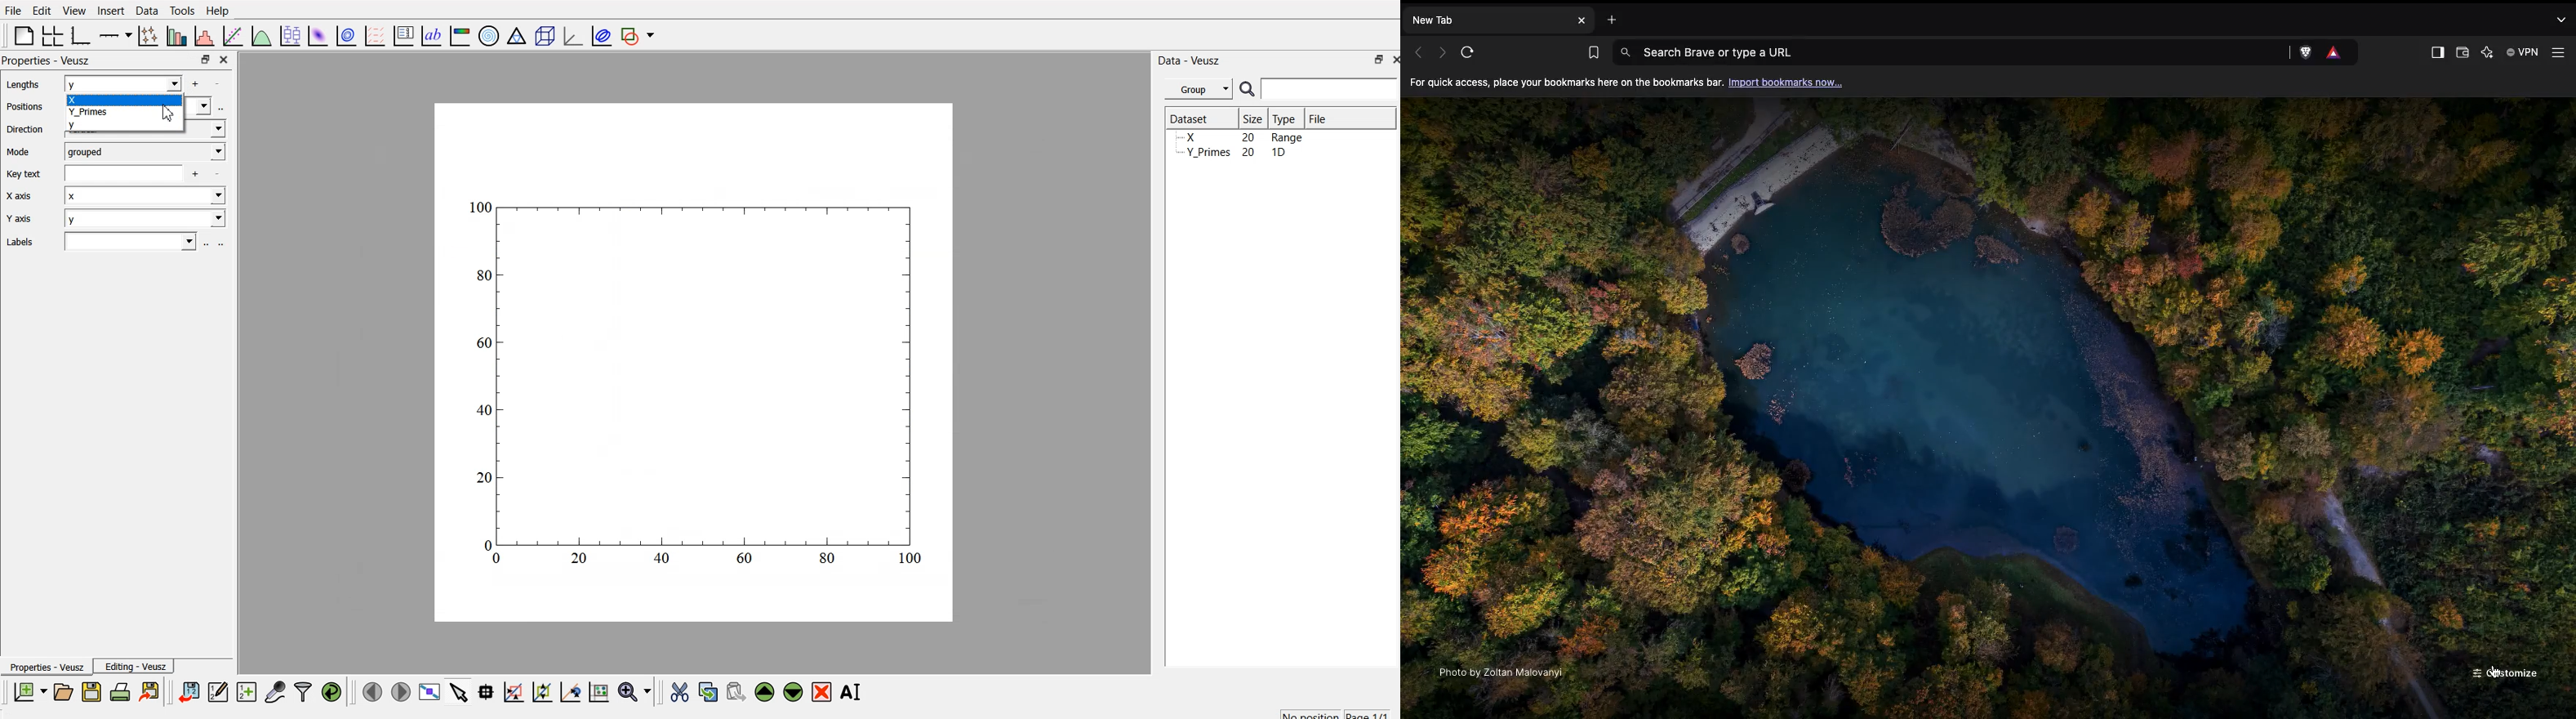 The image size is (2576, 728). I want to click on Close new tab, so click(1582, 21).